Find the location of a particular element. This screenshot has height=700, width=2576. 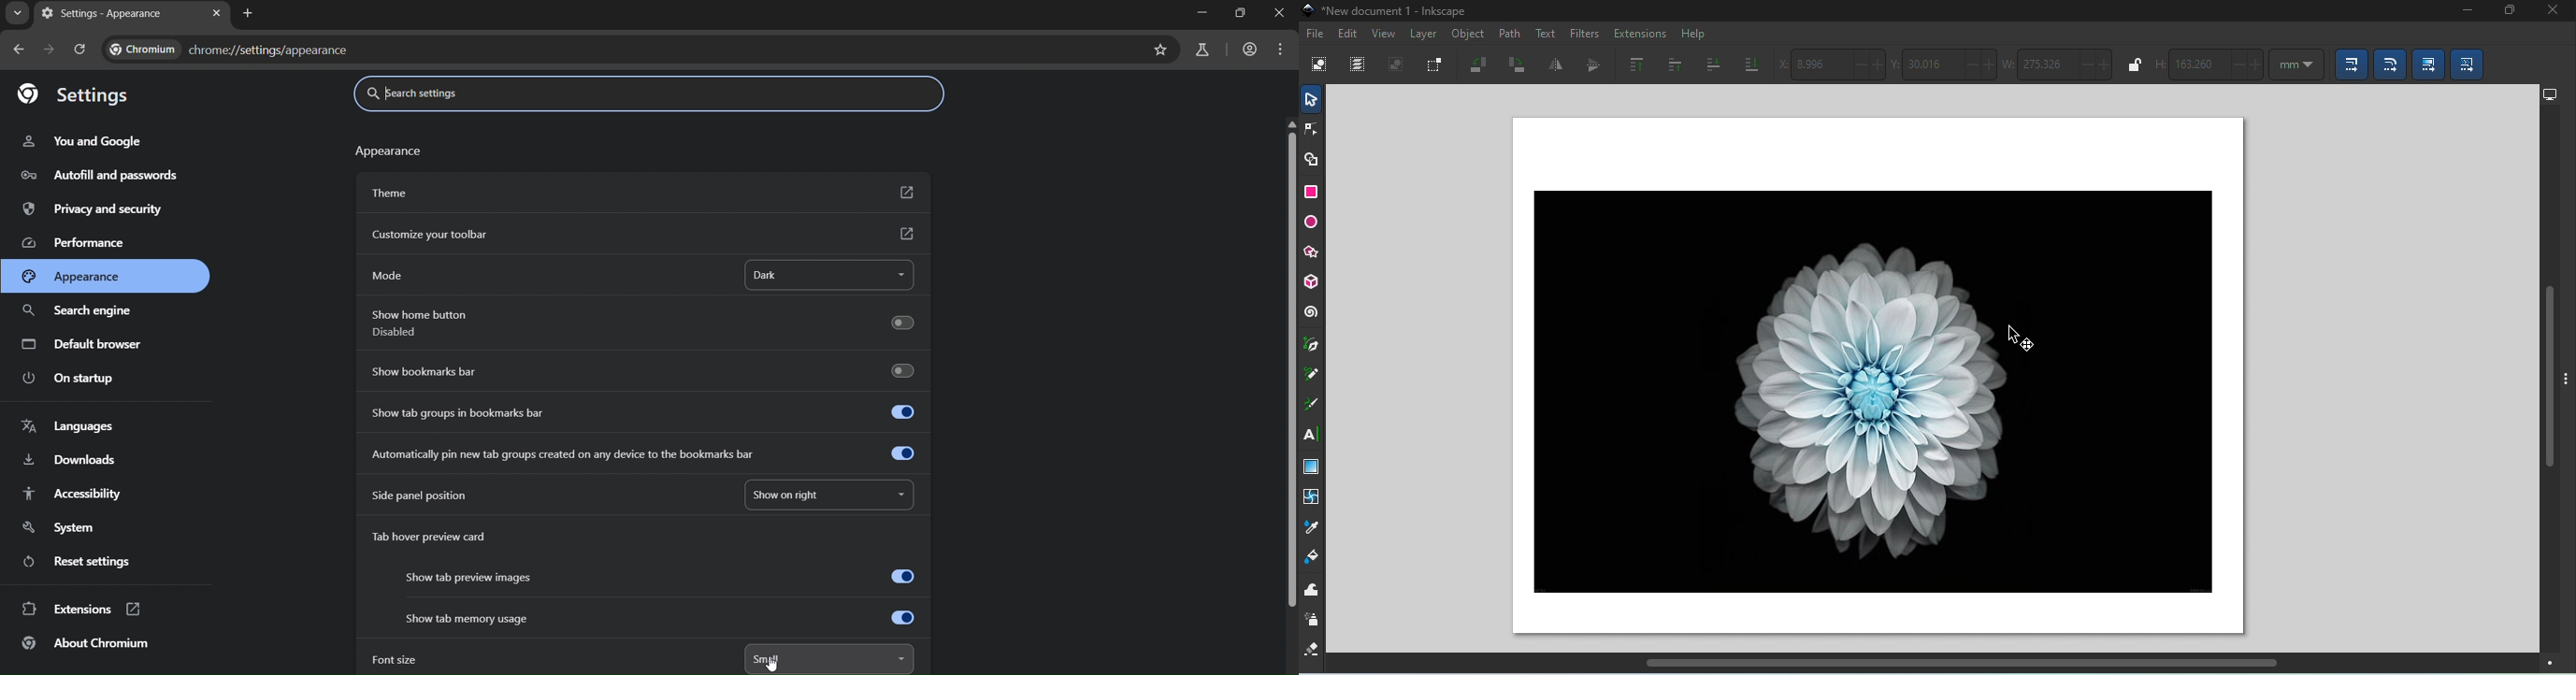

Display options is located at coordinates (2550, 94).